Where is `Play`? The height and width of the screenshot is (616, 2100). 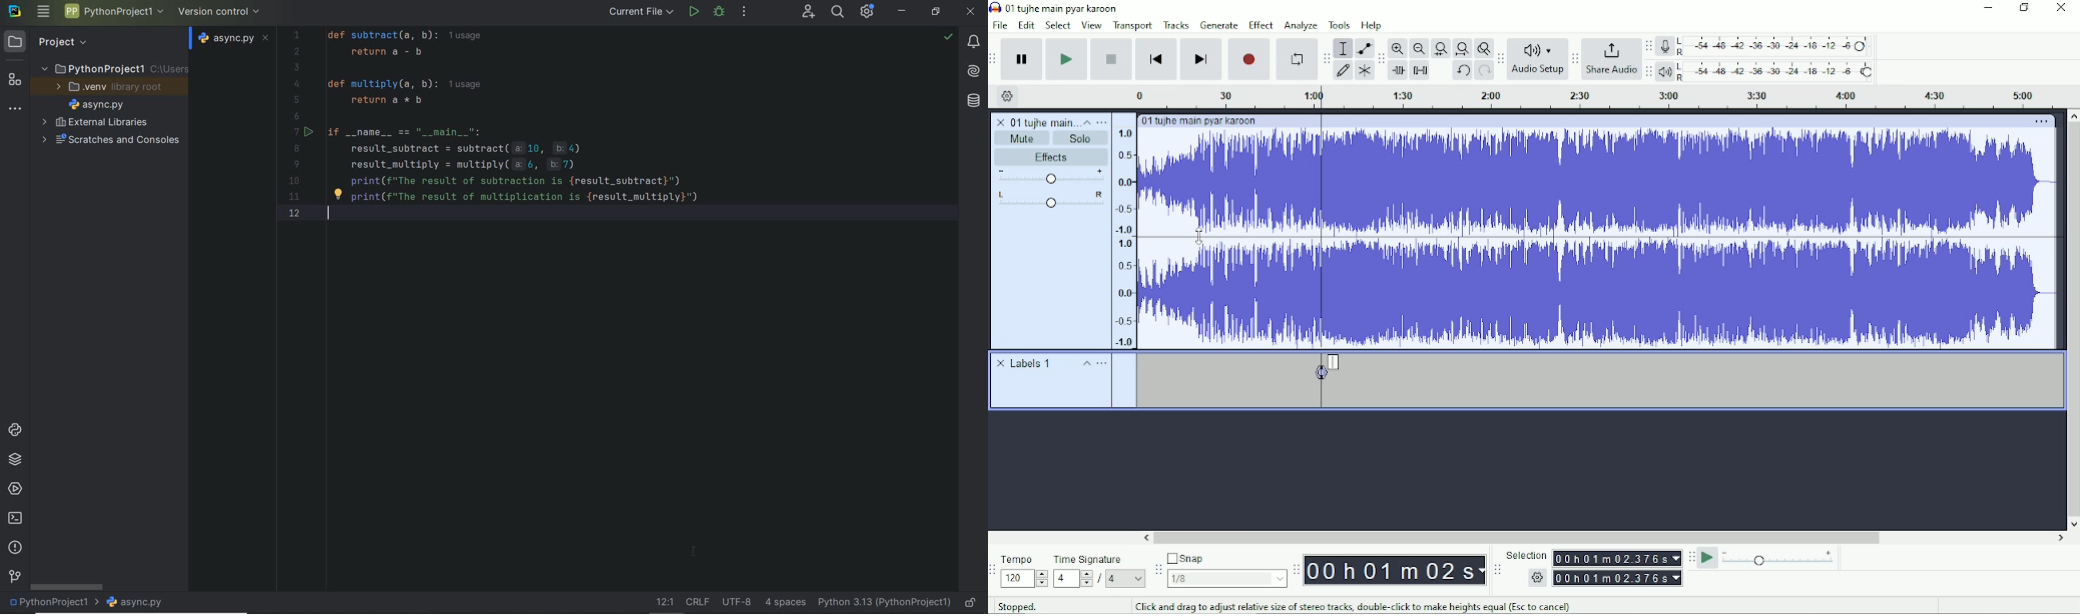 Play is located at coordinates (1067, 59).